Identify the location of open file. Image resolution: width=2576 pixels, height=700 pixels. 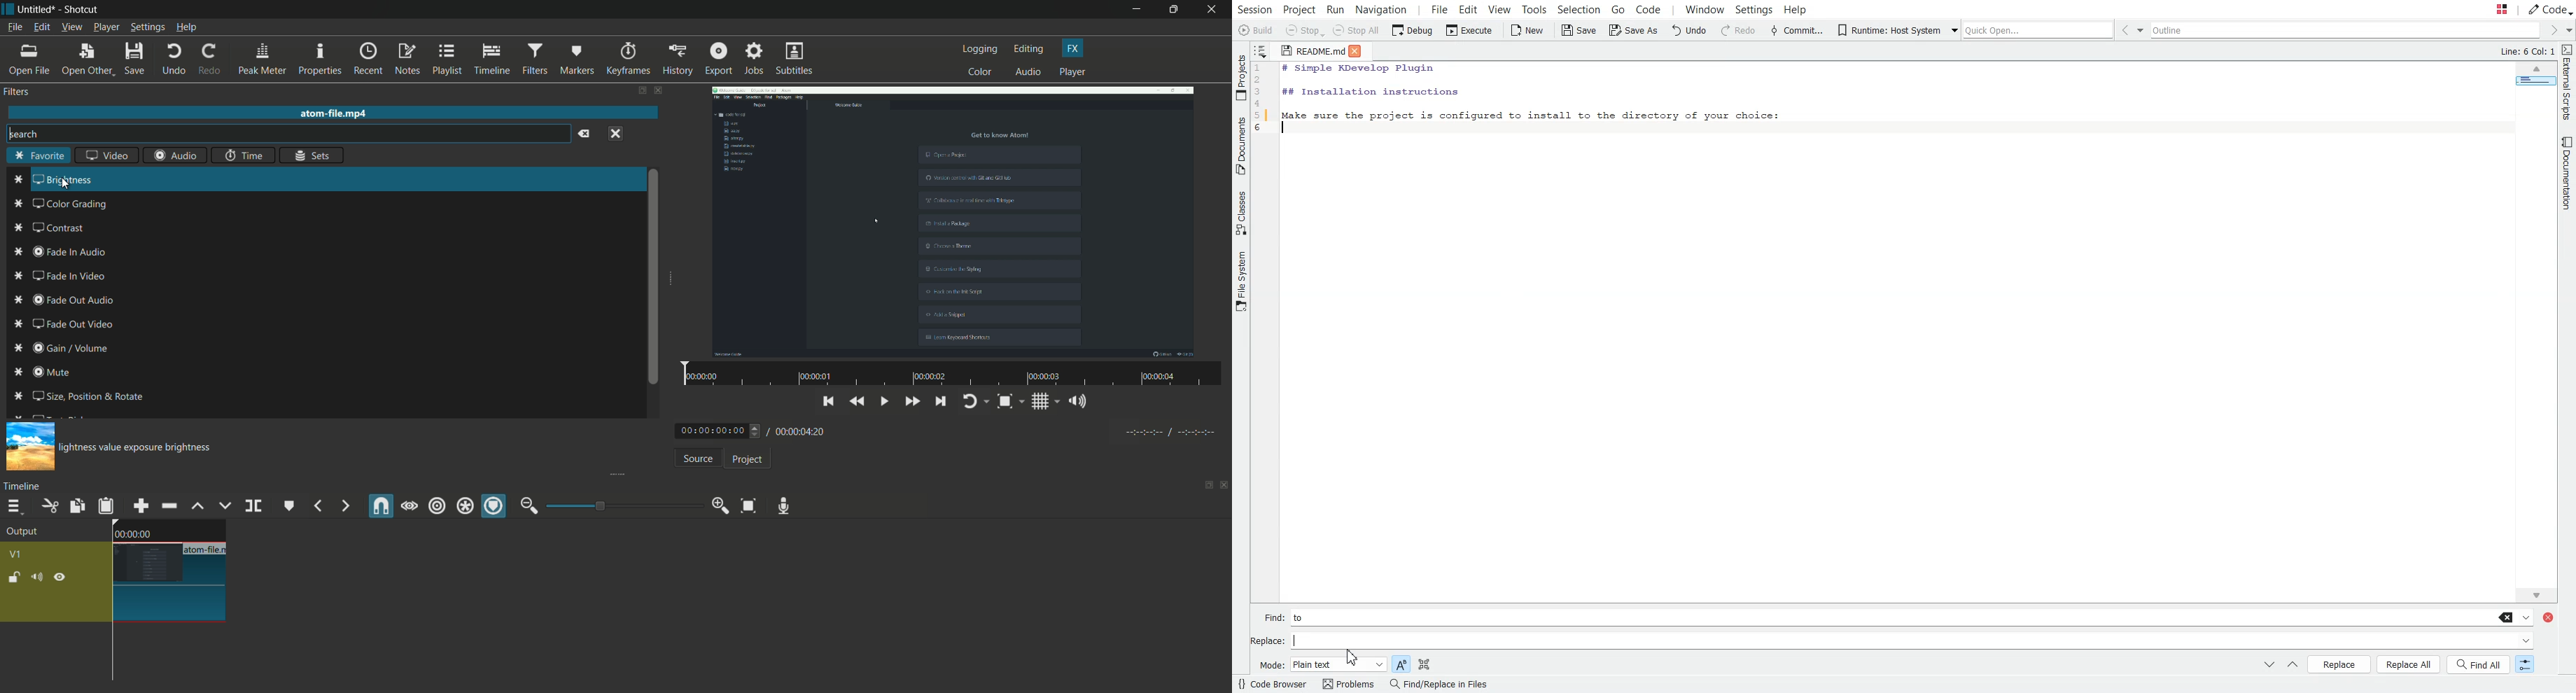
(30, 60).